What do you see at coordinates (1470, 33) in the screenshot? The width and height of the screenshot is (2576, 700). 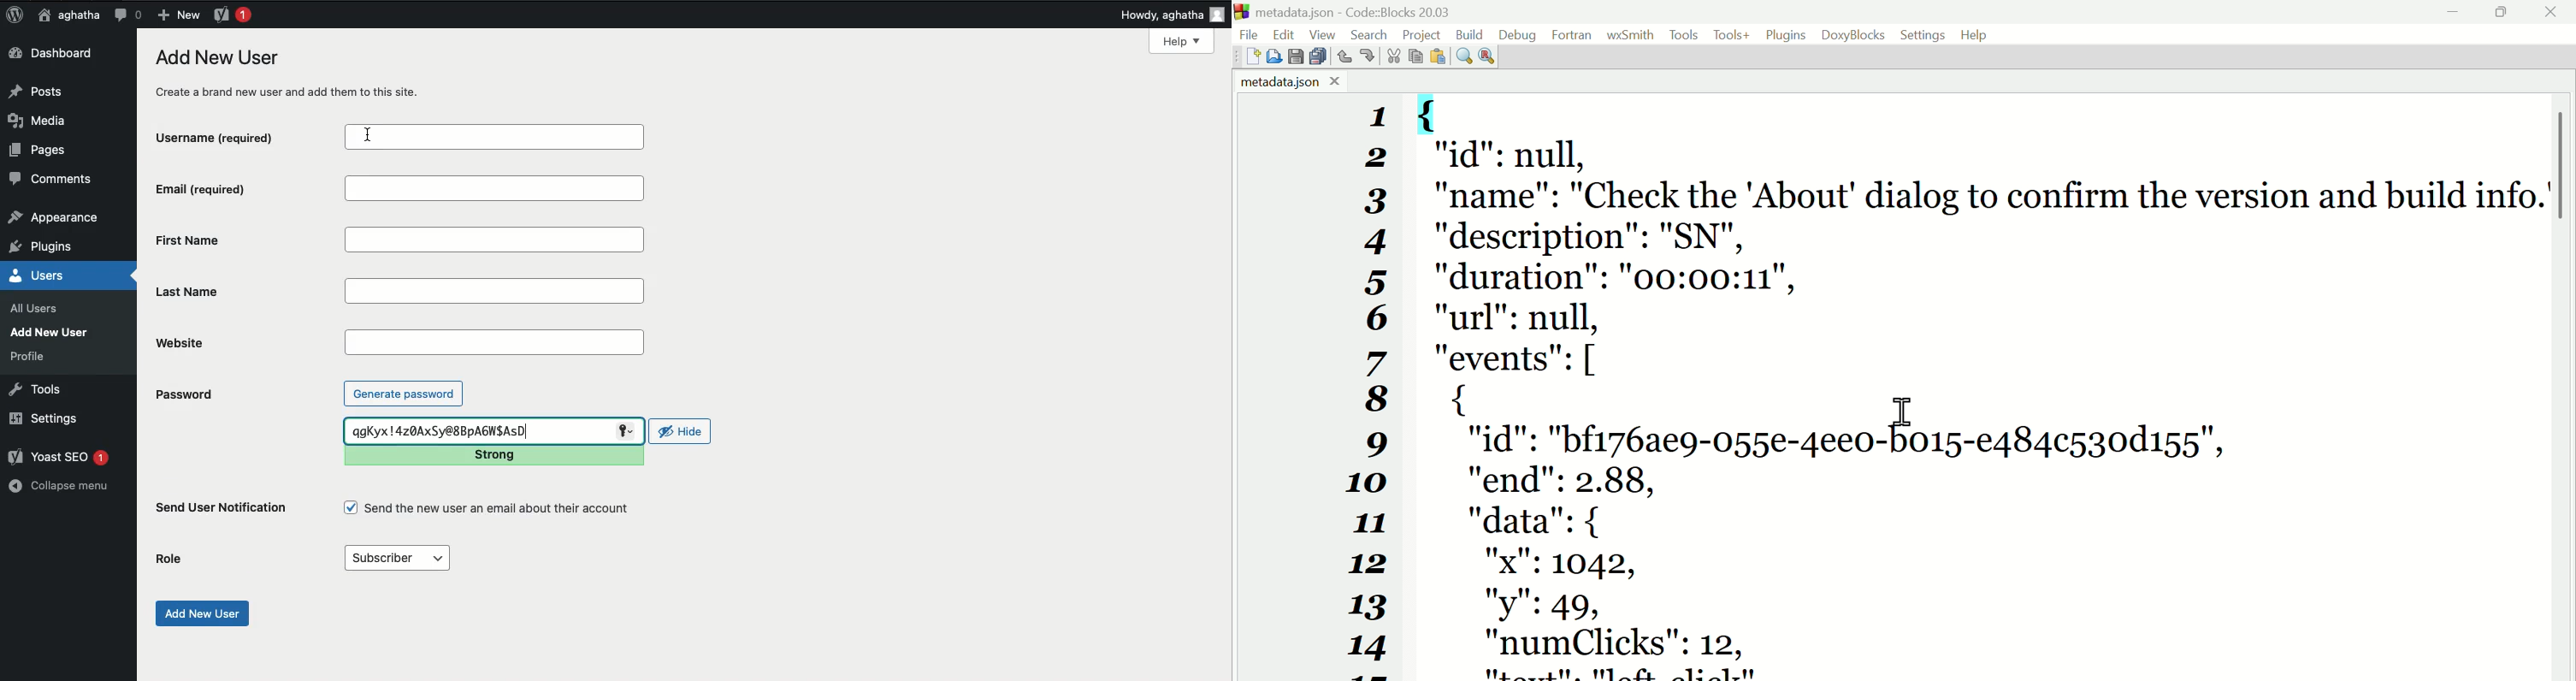 I see `Build` at bounding box center [1470, 33].